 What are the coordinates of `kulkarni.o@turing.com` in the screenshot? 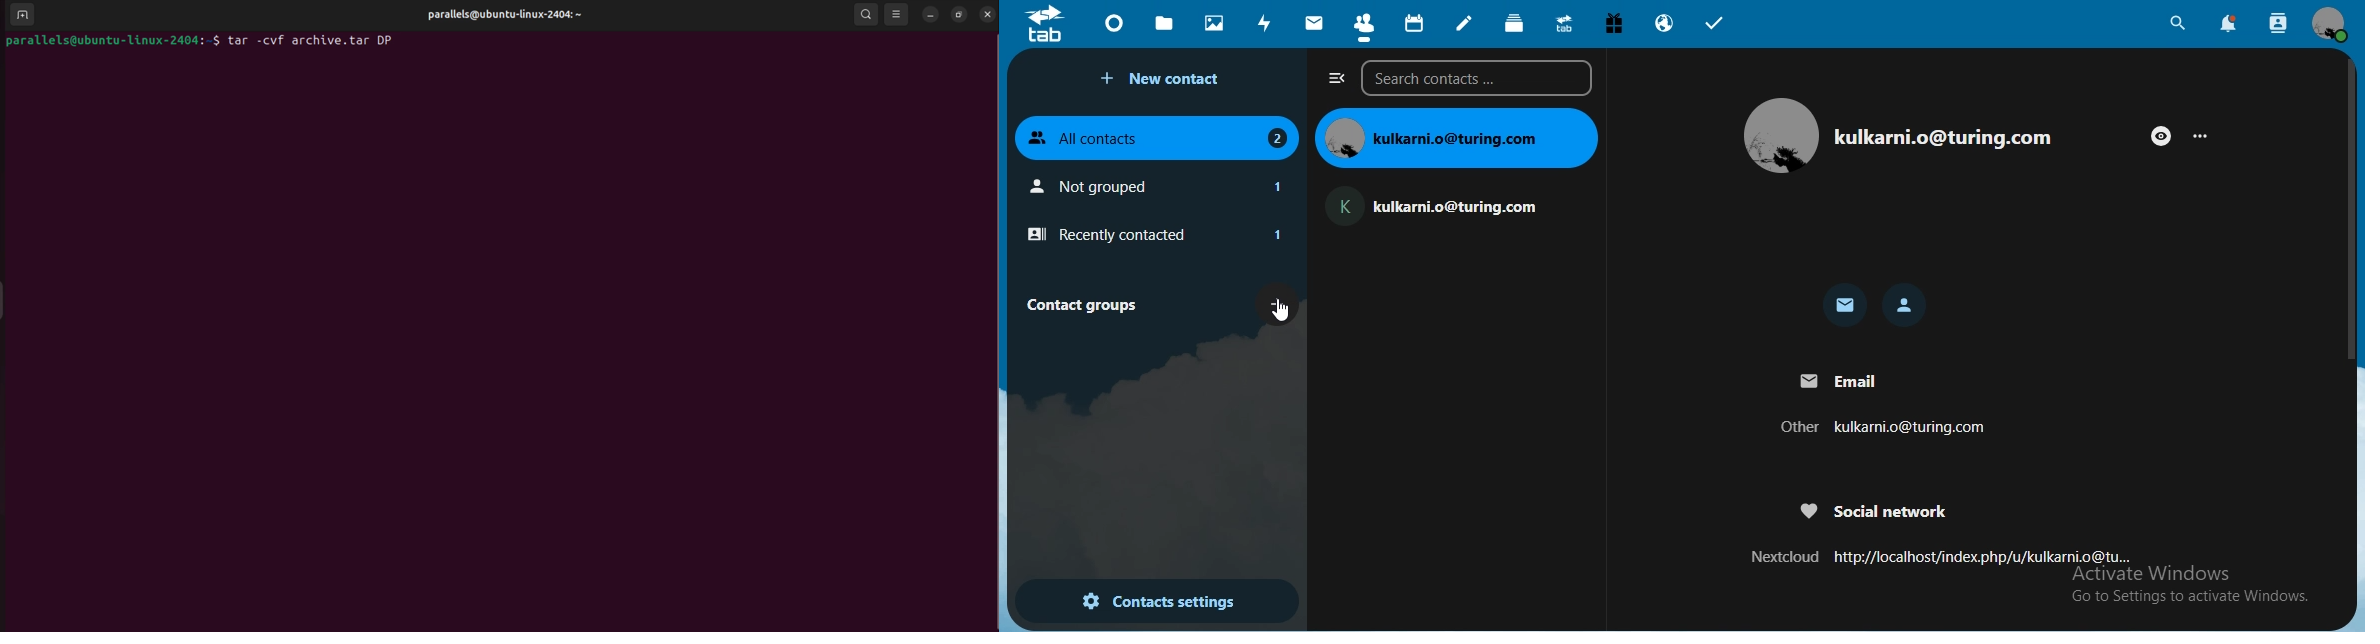 It's located at (1438, 205).